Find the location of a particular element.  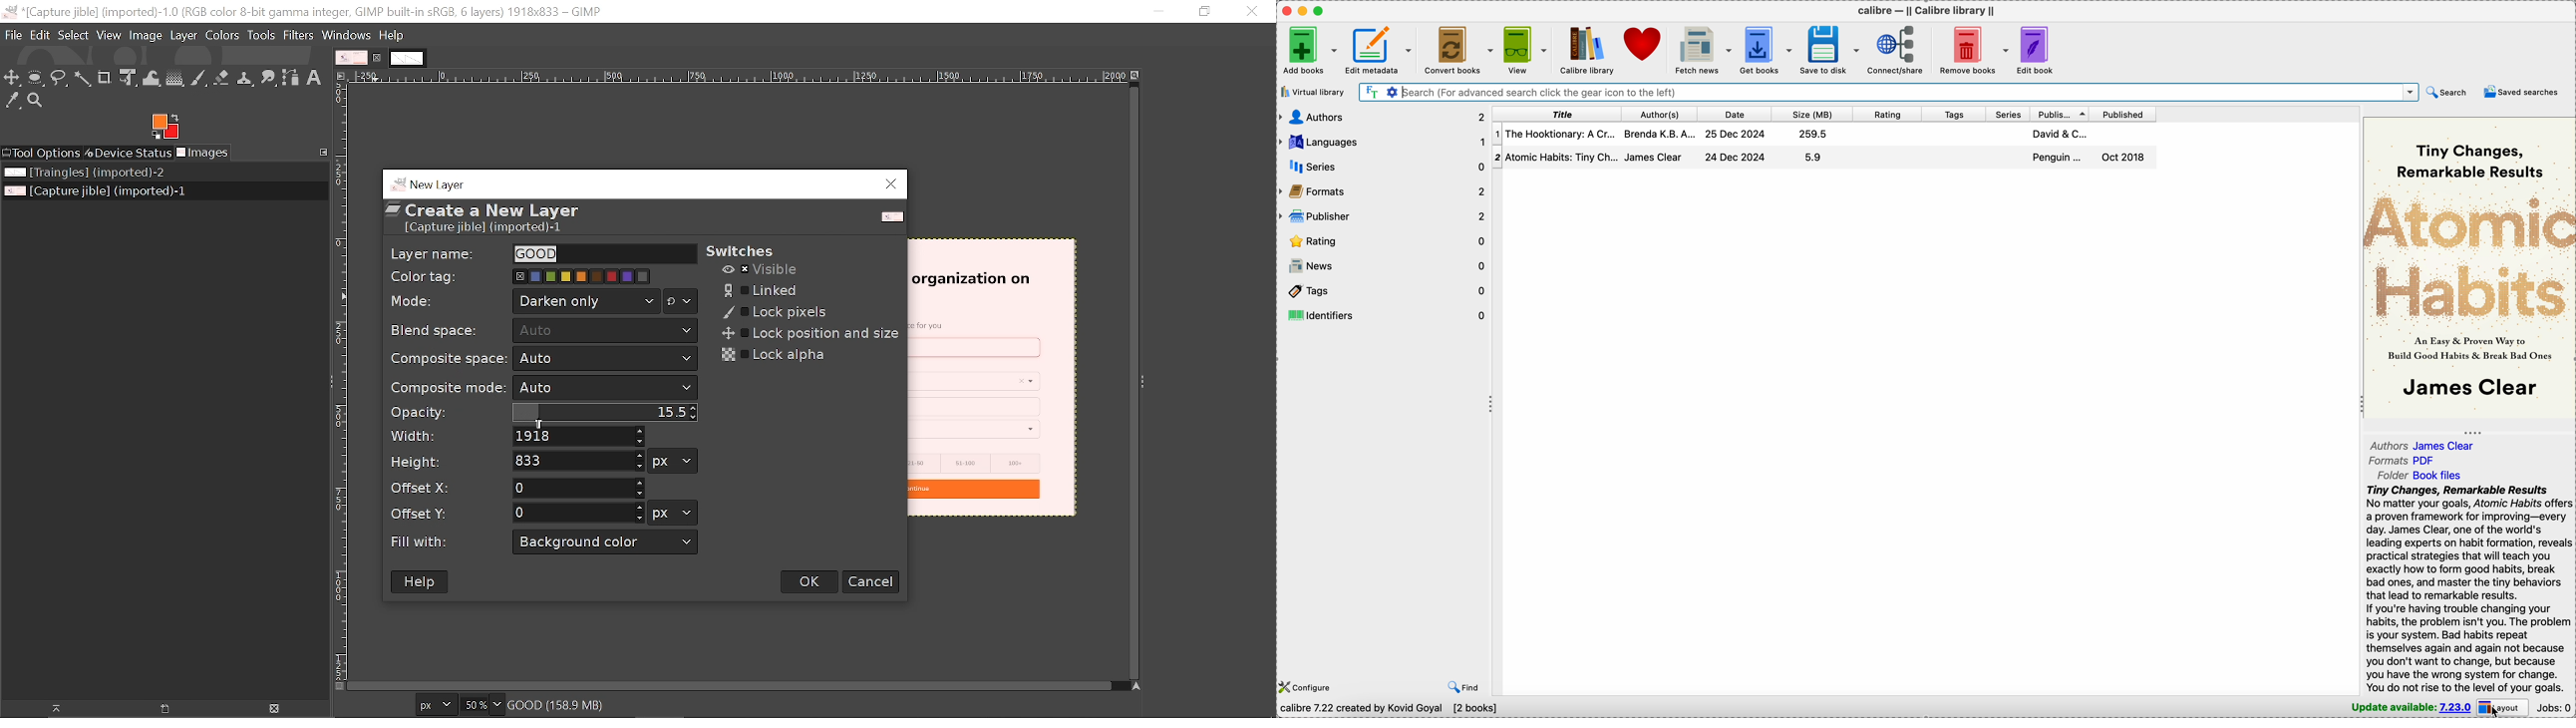

date is located at coordinates (1736, 114).